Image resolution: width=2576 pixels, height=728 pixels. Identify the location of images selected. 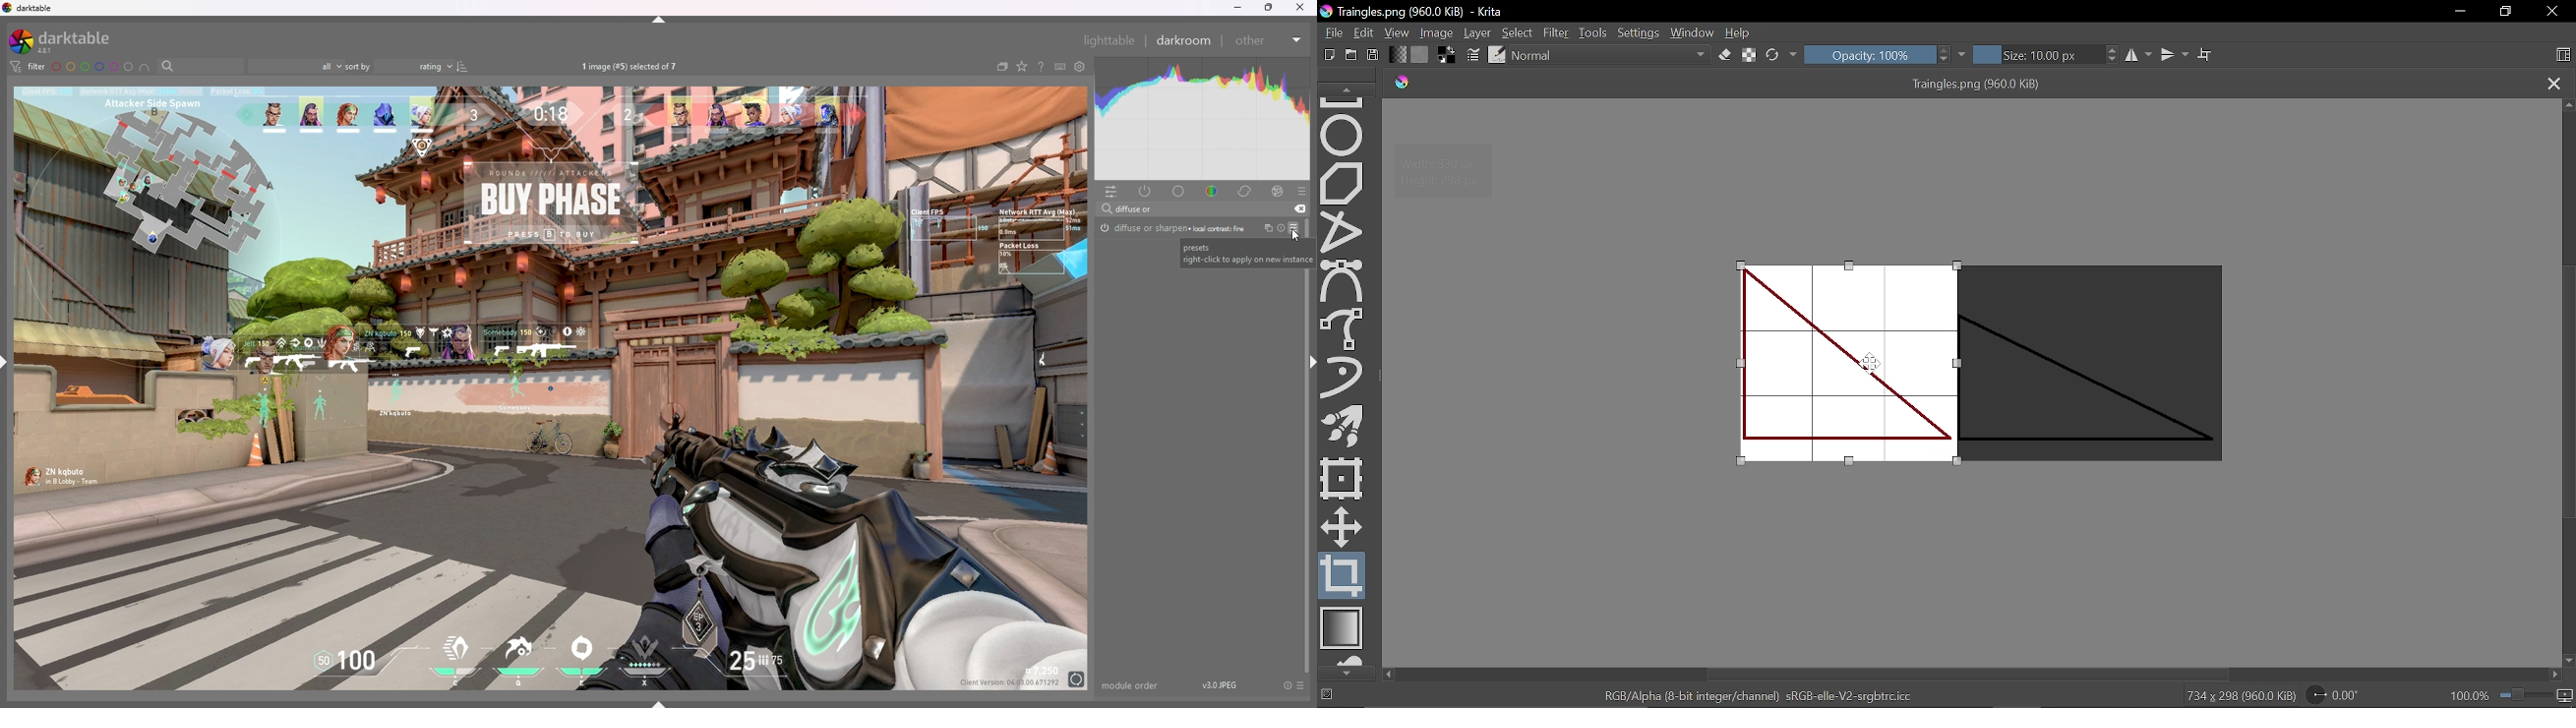
(632, 67).